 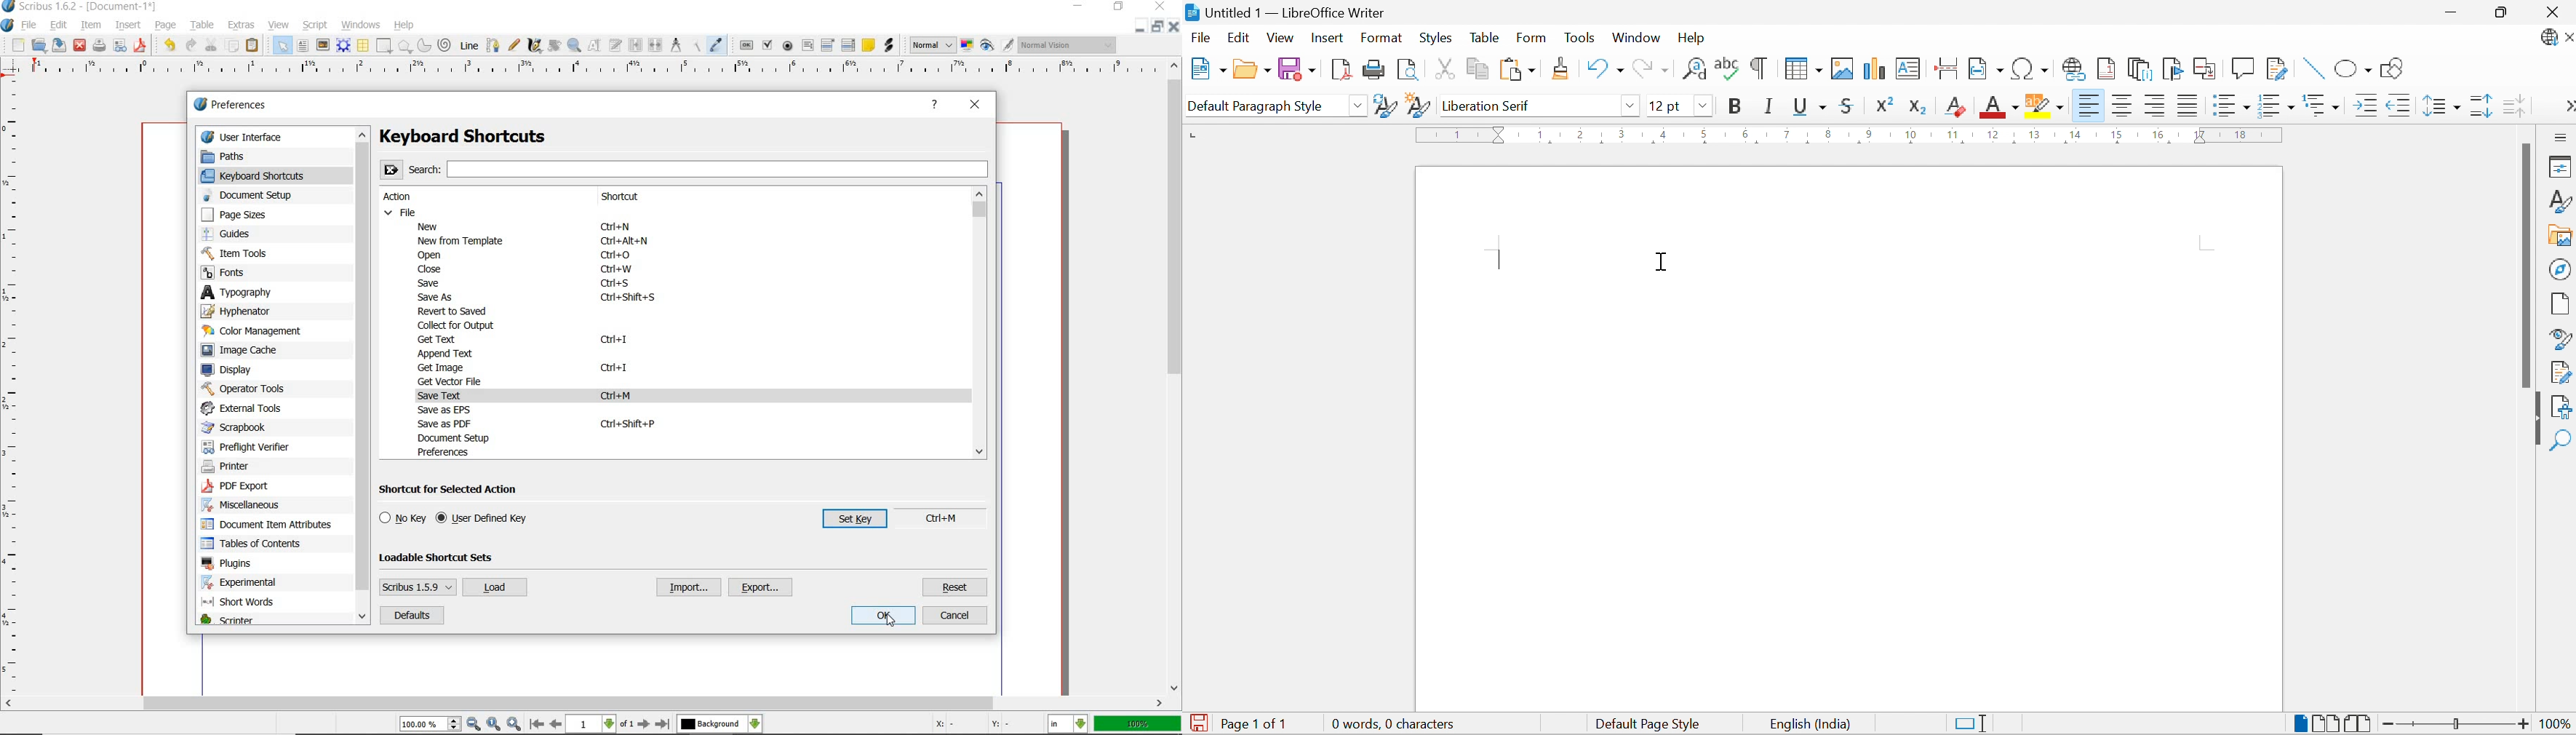 What do you see at coordinates (996, 45) in the screenshot?
I see `preview mode` at bounding box center [996, 45].